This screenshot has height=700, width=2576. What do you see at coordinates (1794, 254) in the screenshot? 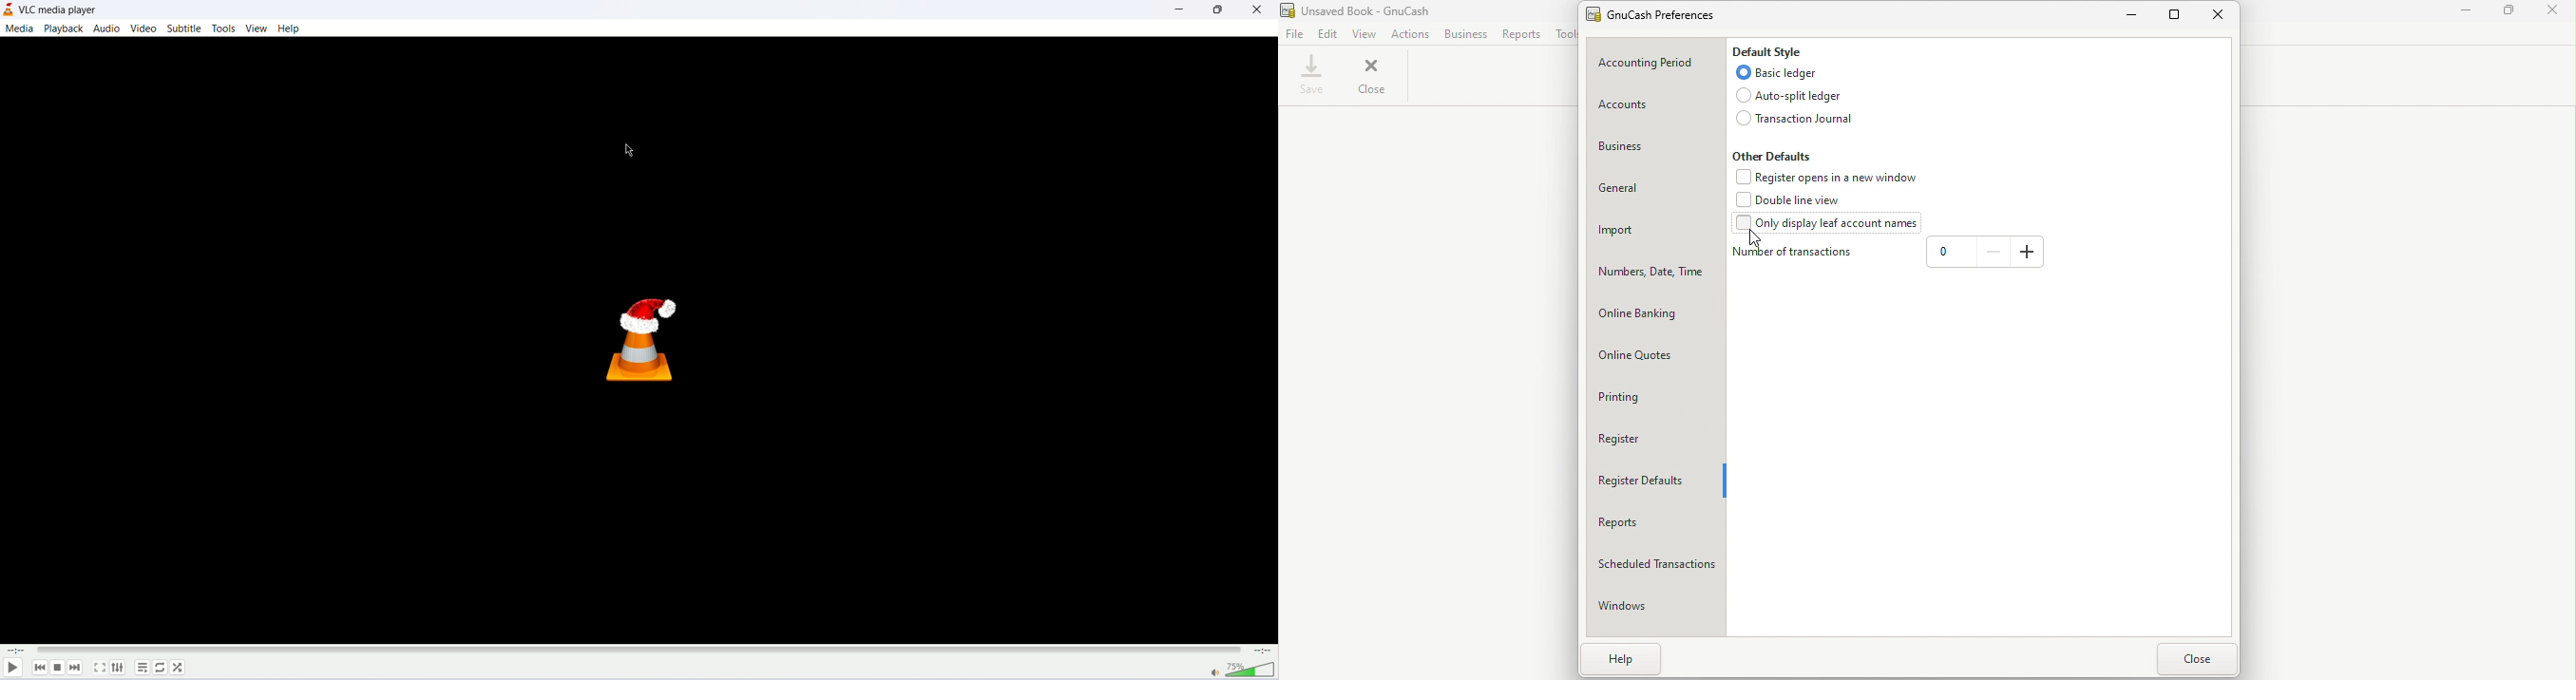
I see `Number of transations` at bounding box center [1794, 254].